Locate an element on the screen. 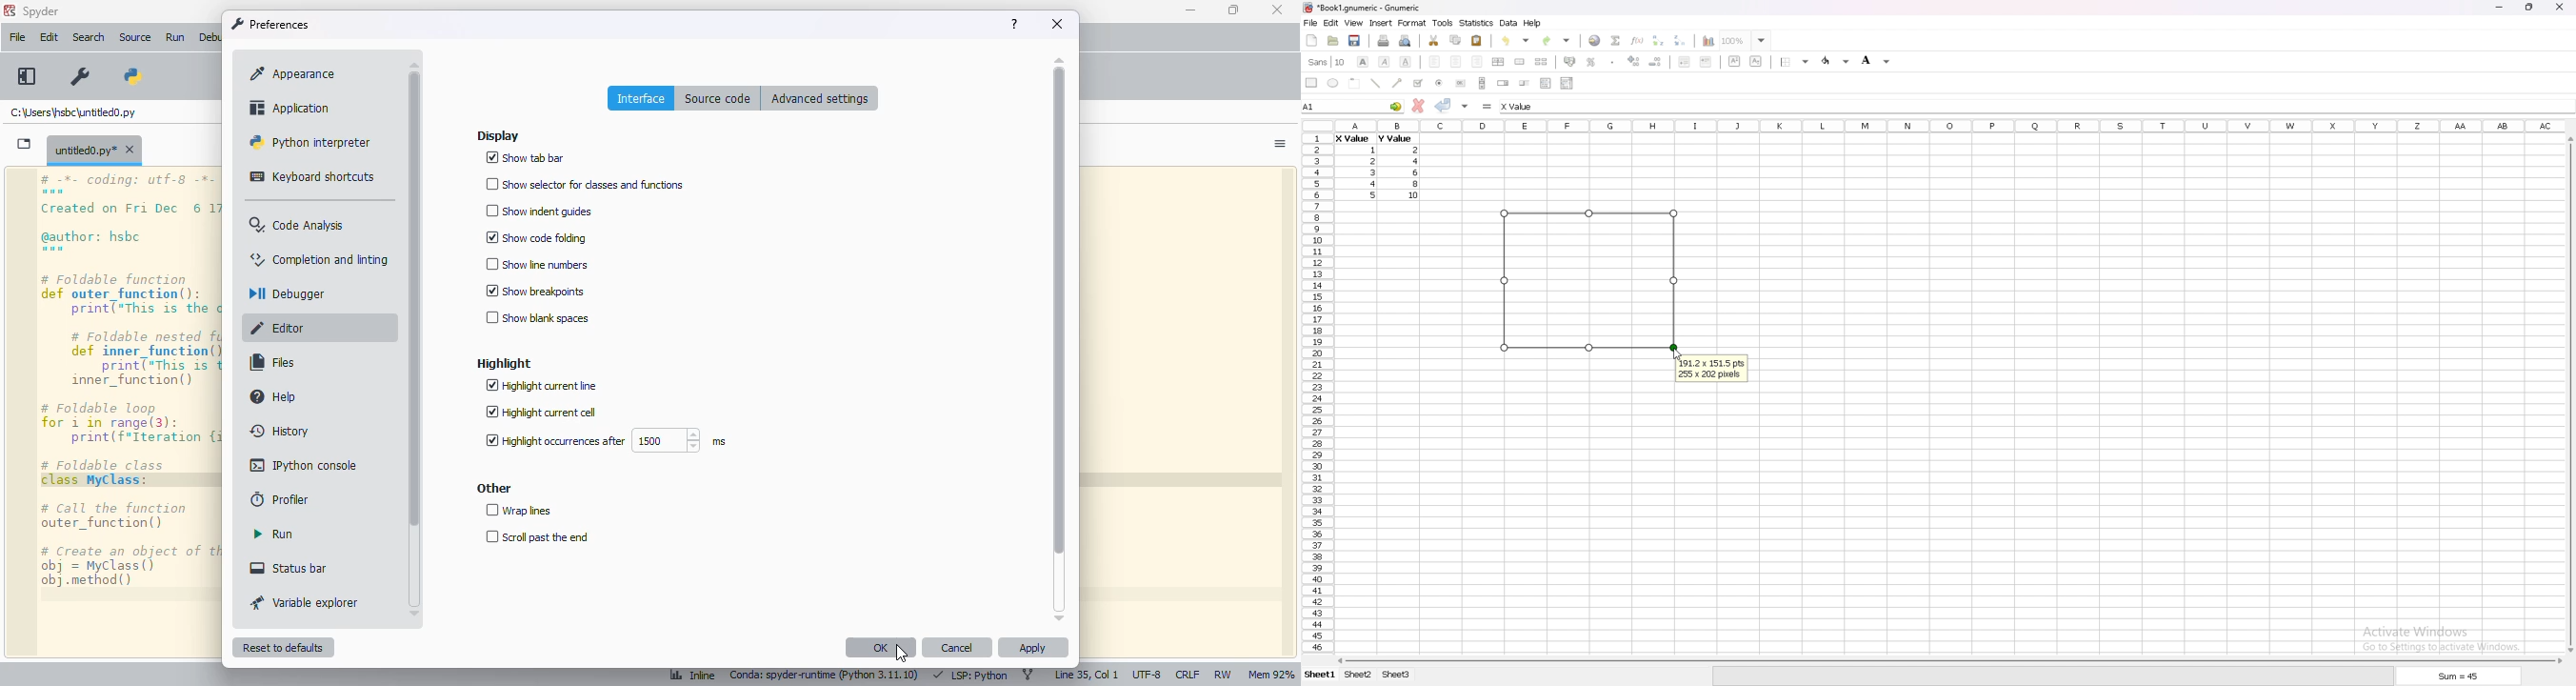 The height and width of the screenshot is (700, 2576). decrease decimals is located at coordinates (1656, 62).